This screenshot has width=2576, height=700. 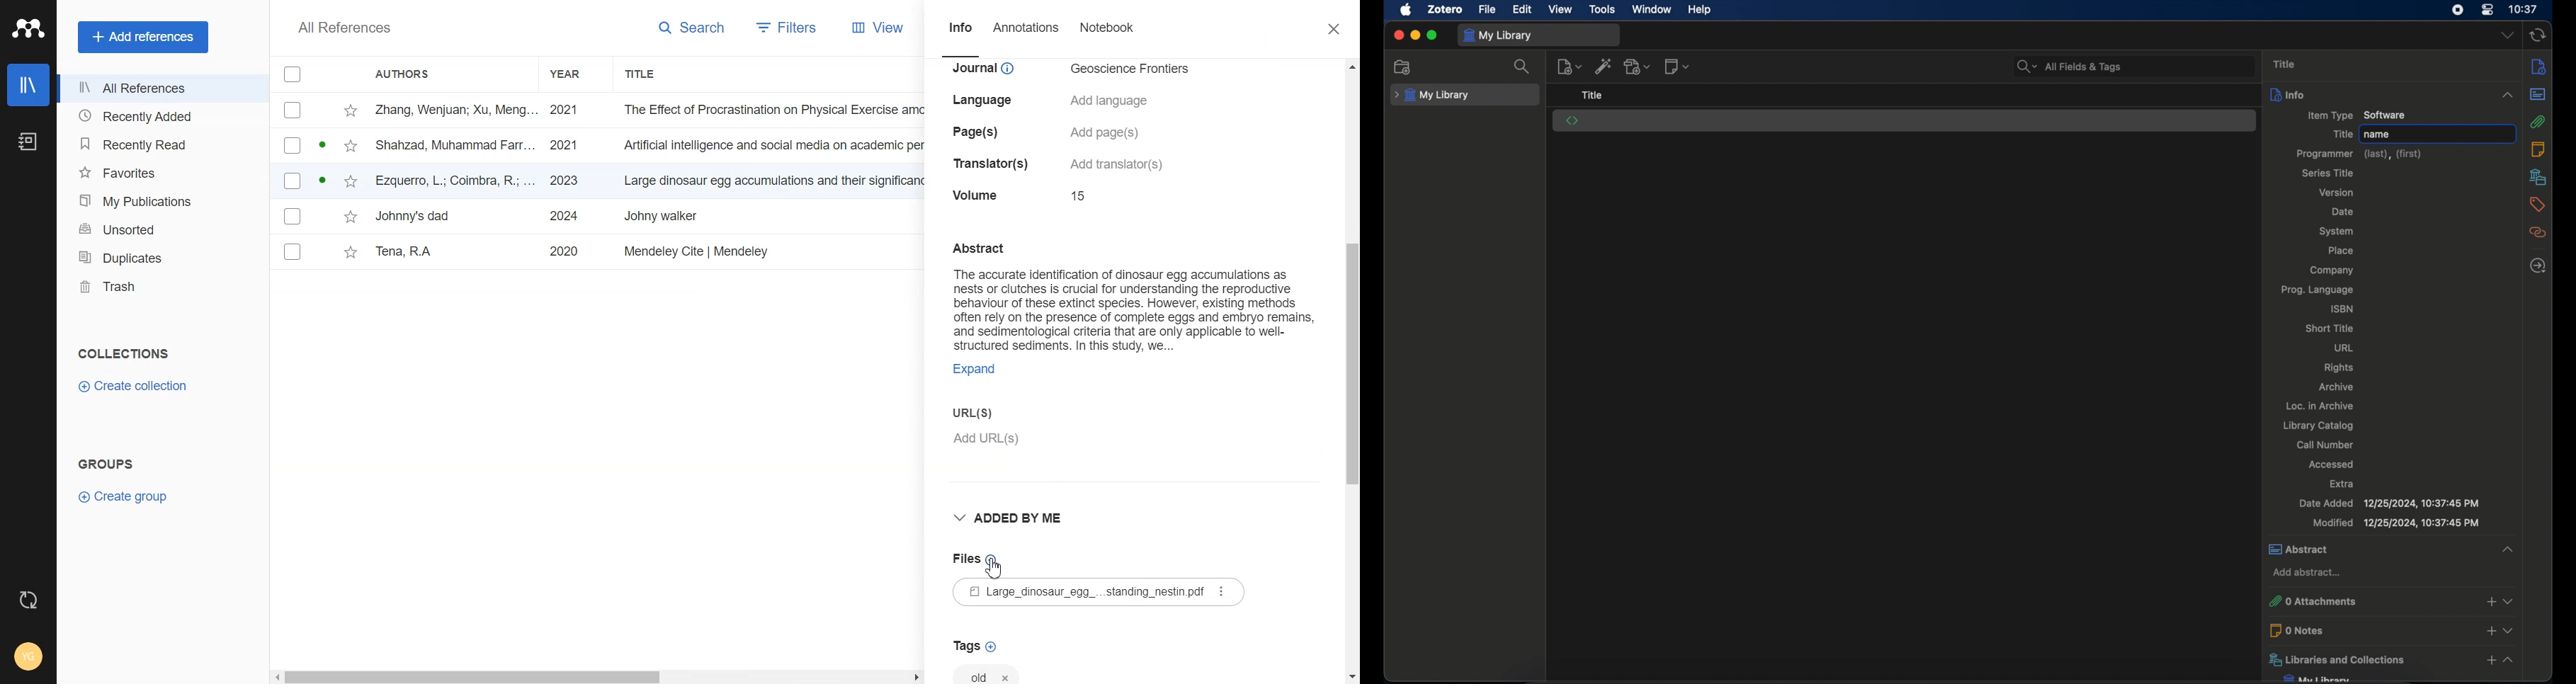 I want to click on Tag, so click(x=987, y=672).